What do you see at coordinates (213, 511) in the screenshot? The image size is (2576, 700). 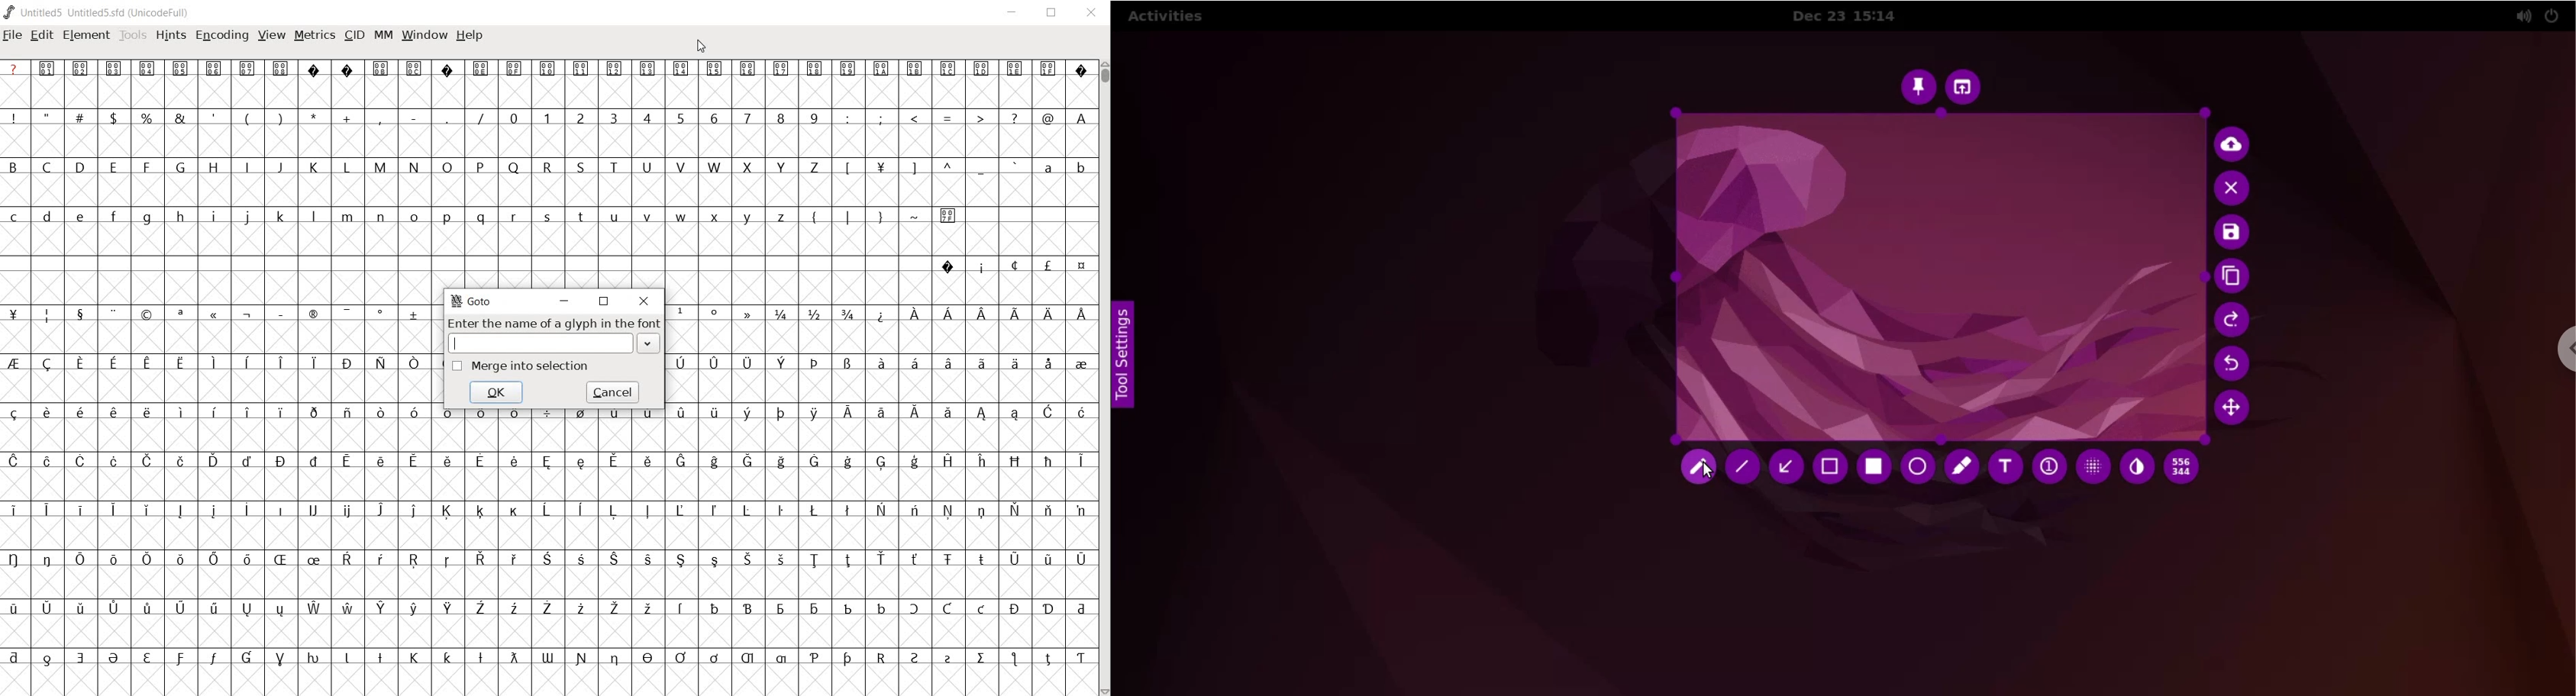 I see `Symbol` at bounding box center [213, 511].